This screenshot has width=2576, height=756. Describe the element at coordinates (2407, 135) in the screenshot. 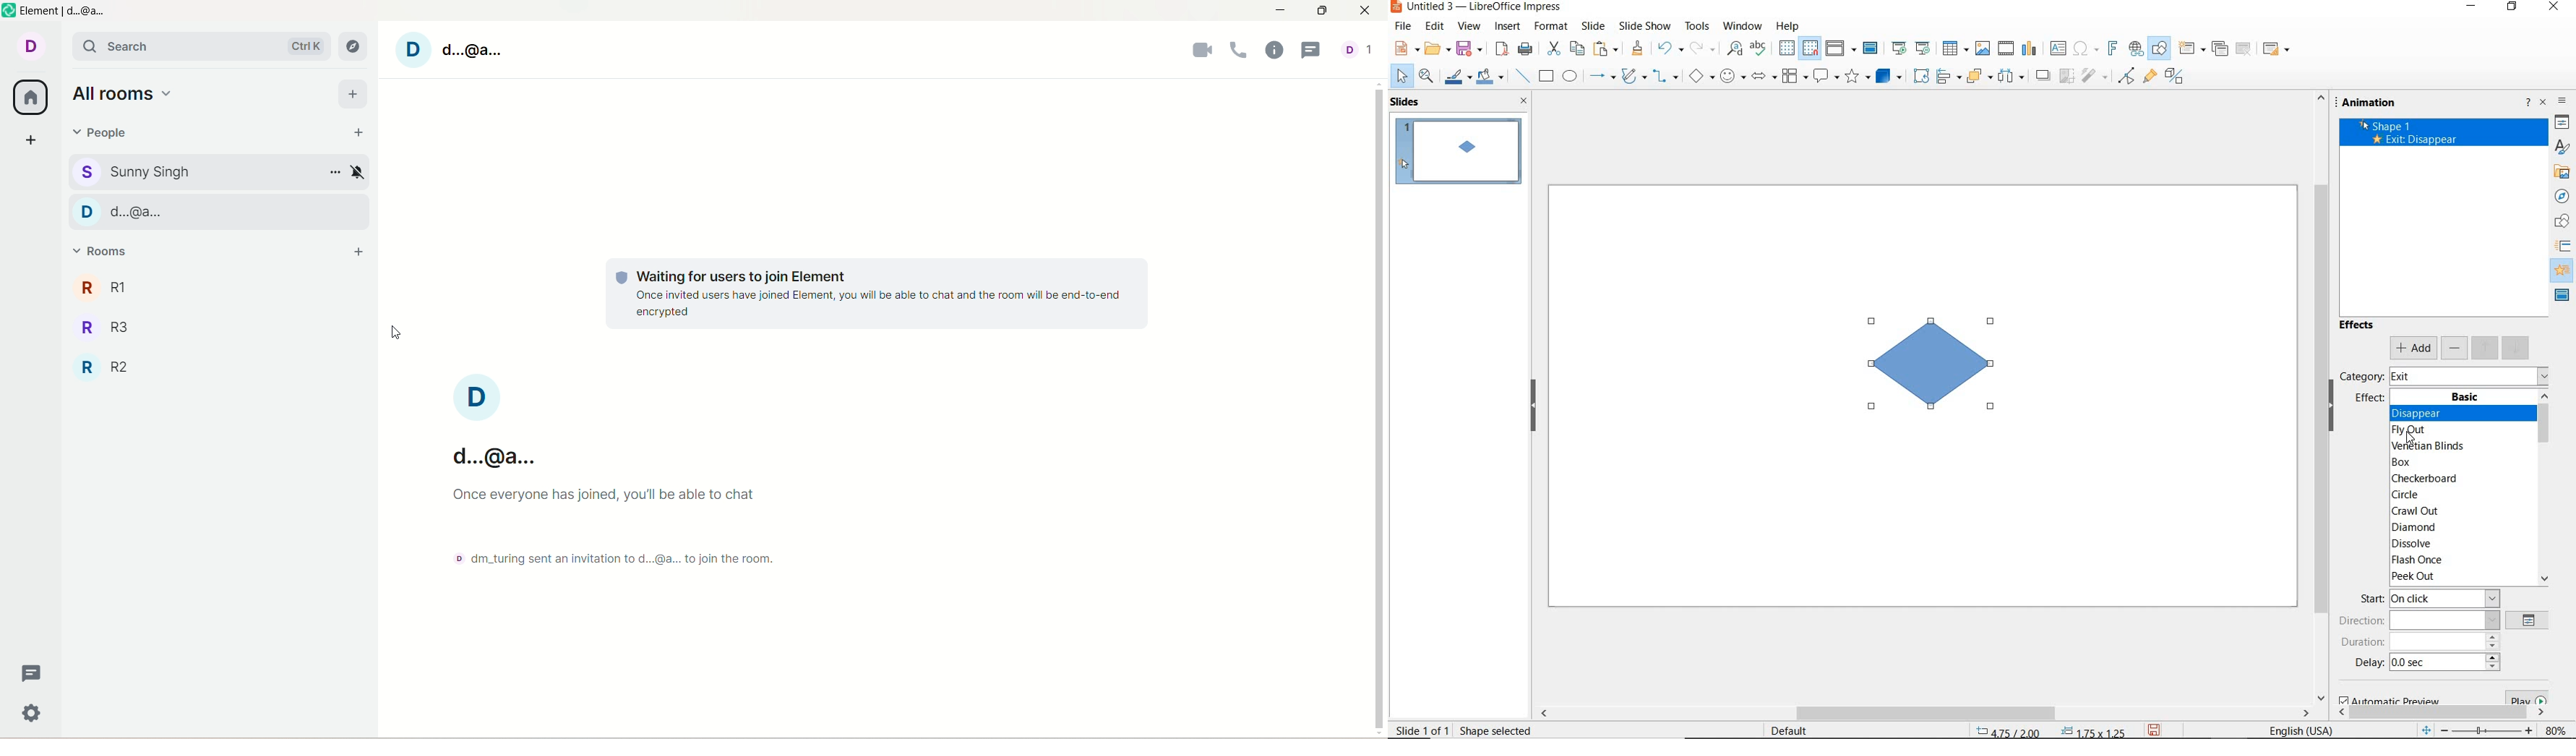

I see `shape 1 - Exit: Disappear` at that location.